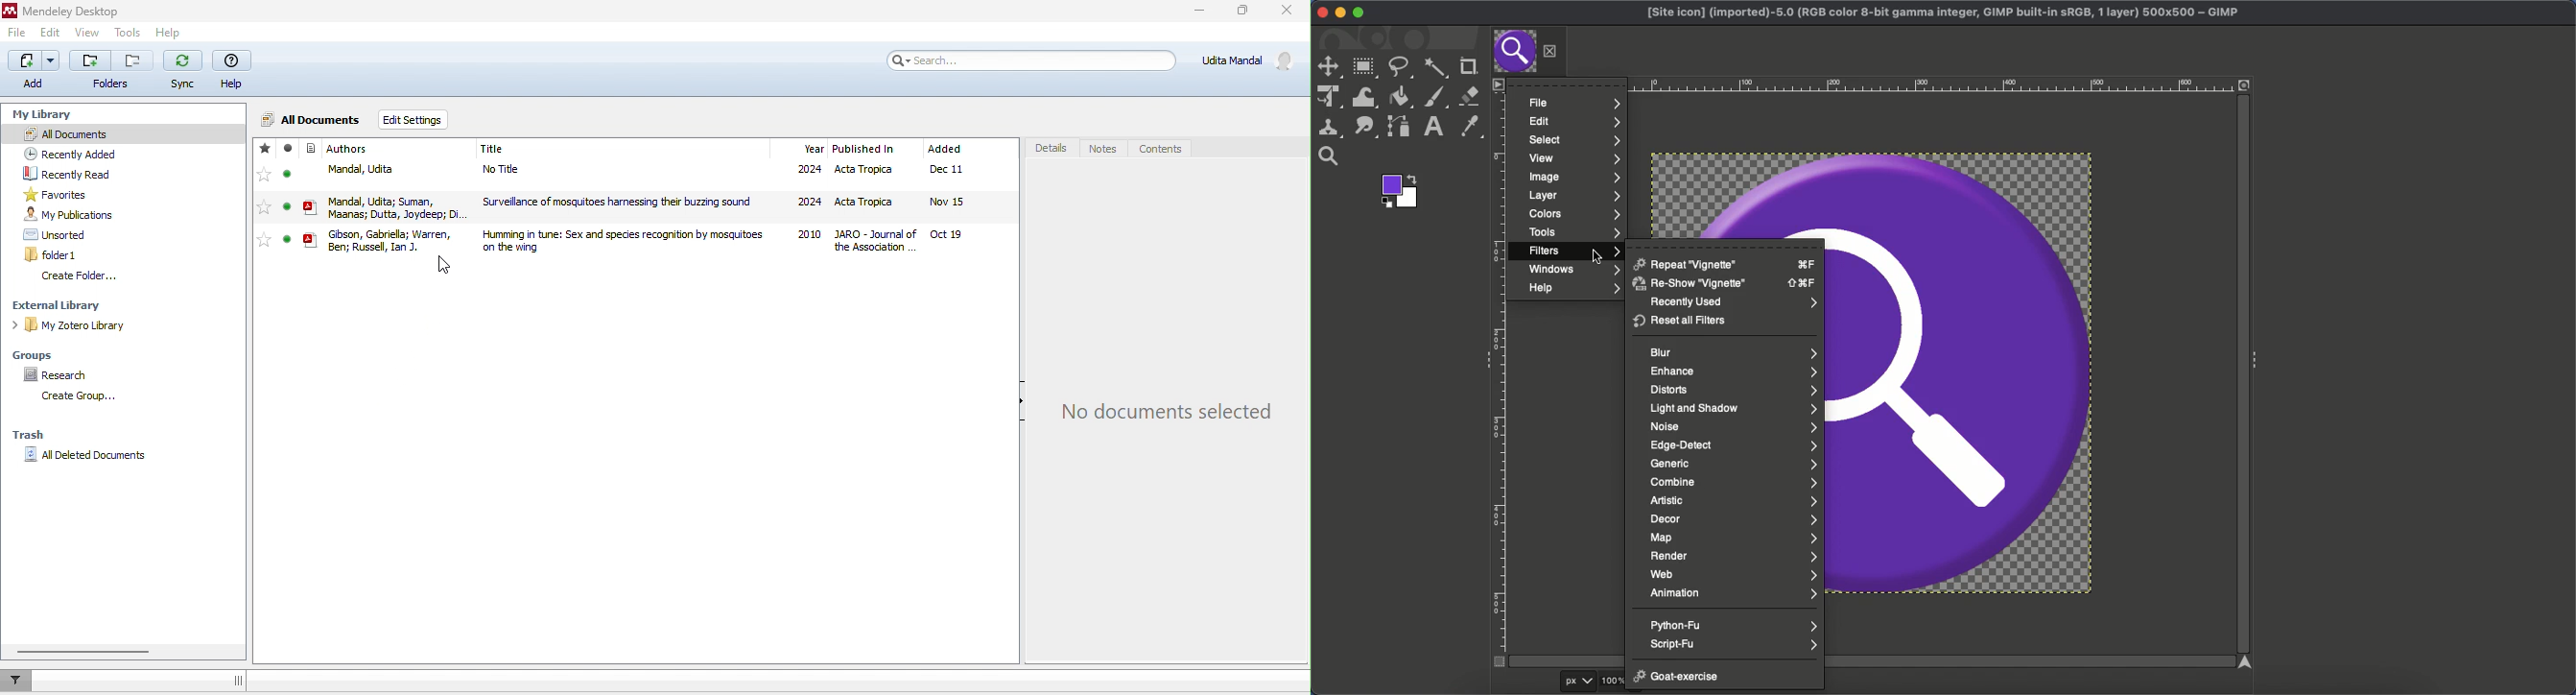 This screenshot has width=2576, height=700. I want to click on Mendeley Desktop, so click(79, 12).